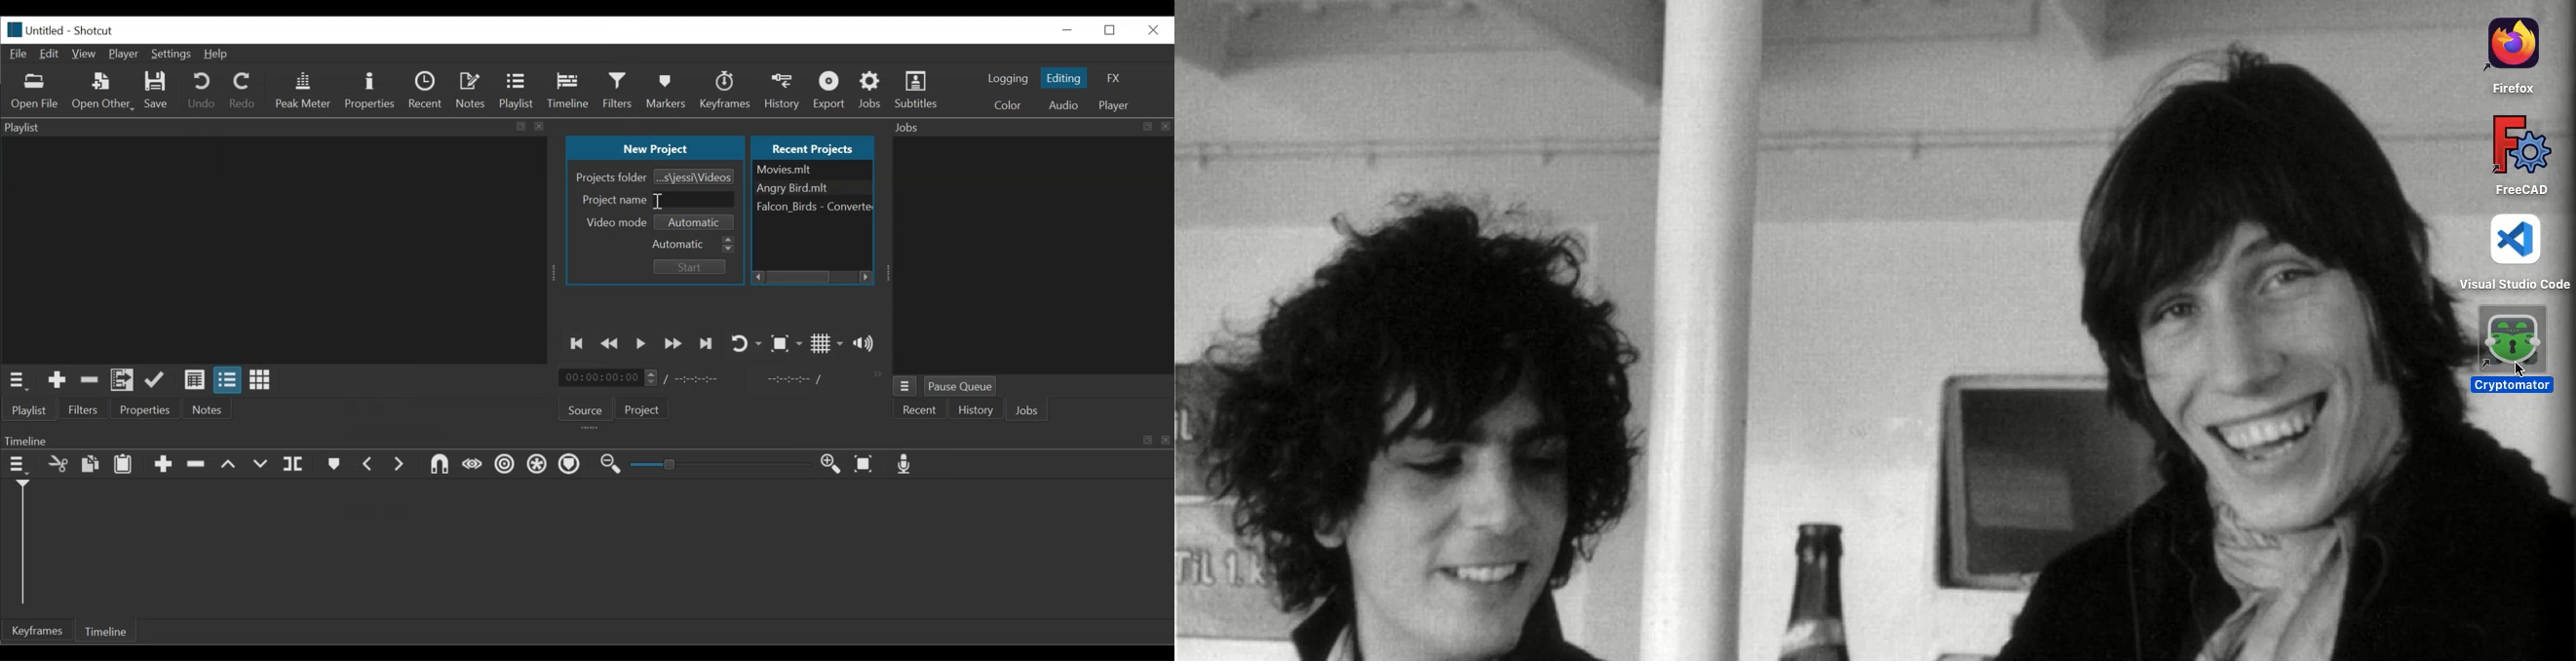 This screenshot has height=672, width=2576. I want to click on Recent Projects, so click(809, 147).